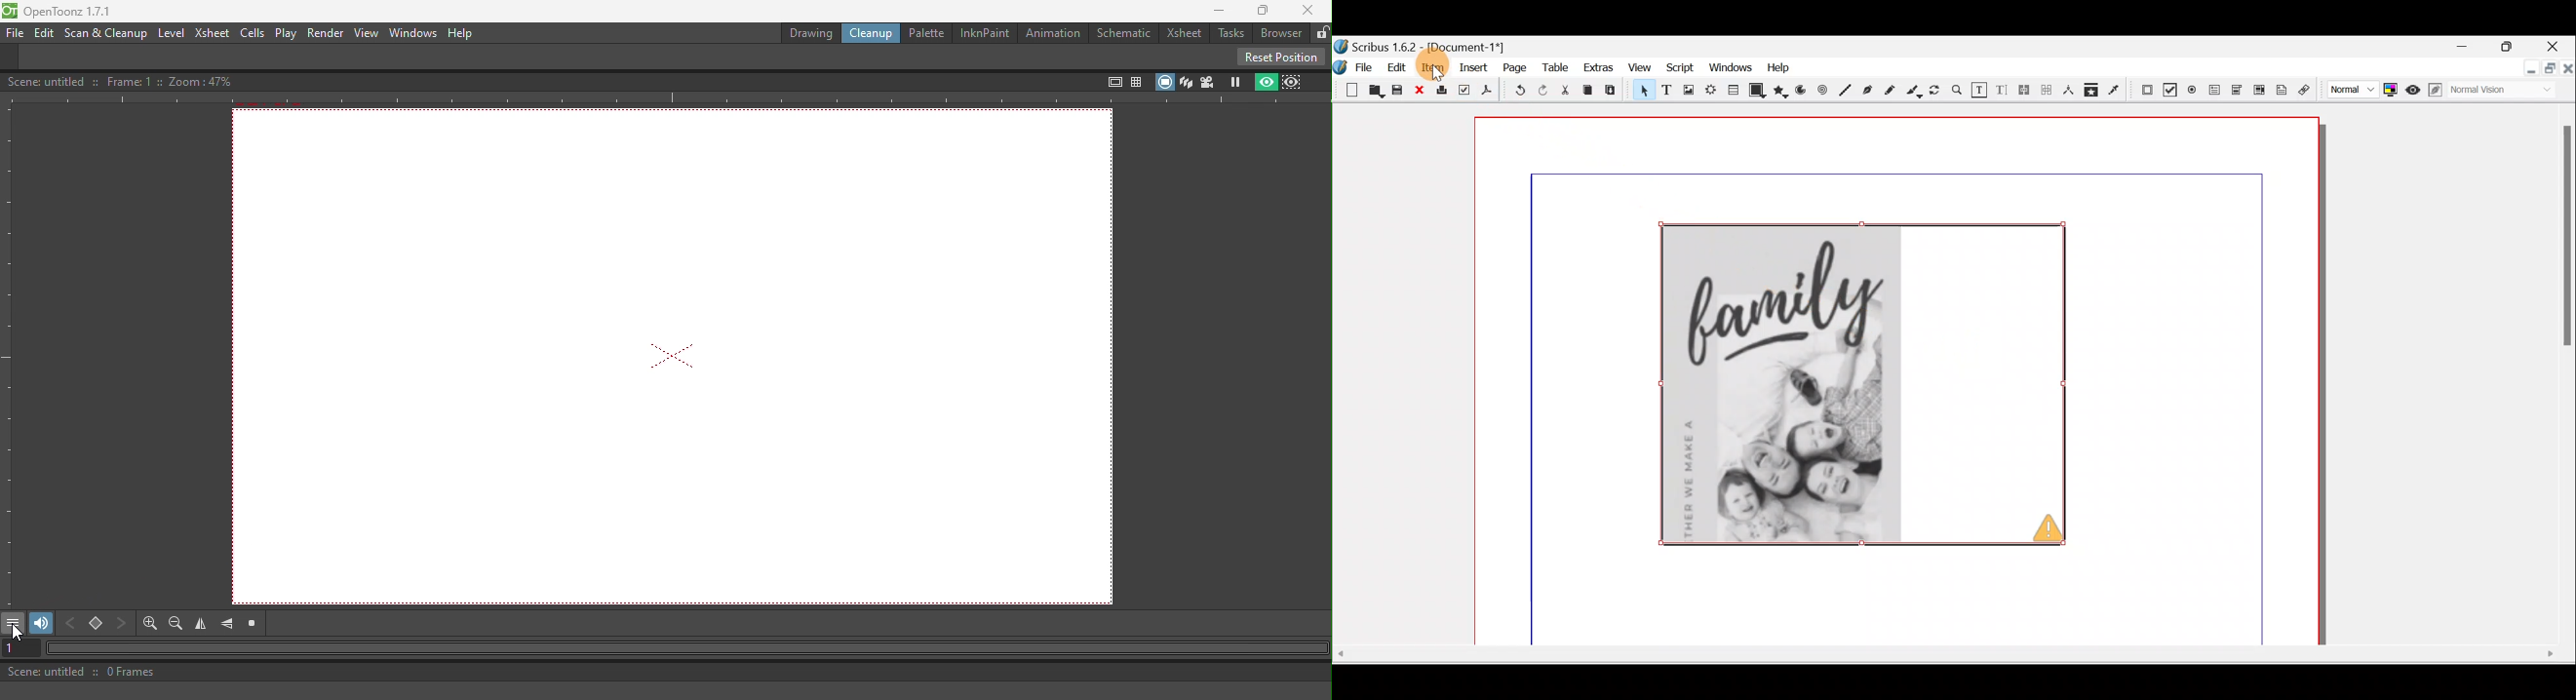 The width and height of the screenshot is (2576, 700). What do you see at coordinates (1893, 90) in the screenshot?
I see `Freehand line` at bounding box center [1893, 90].